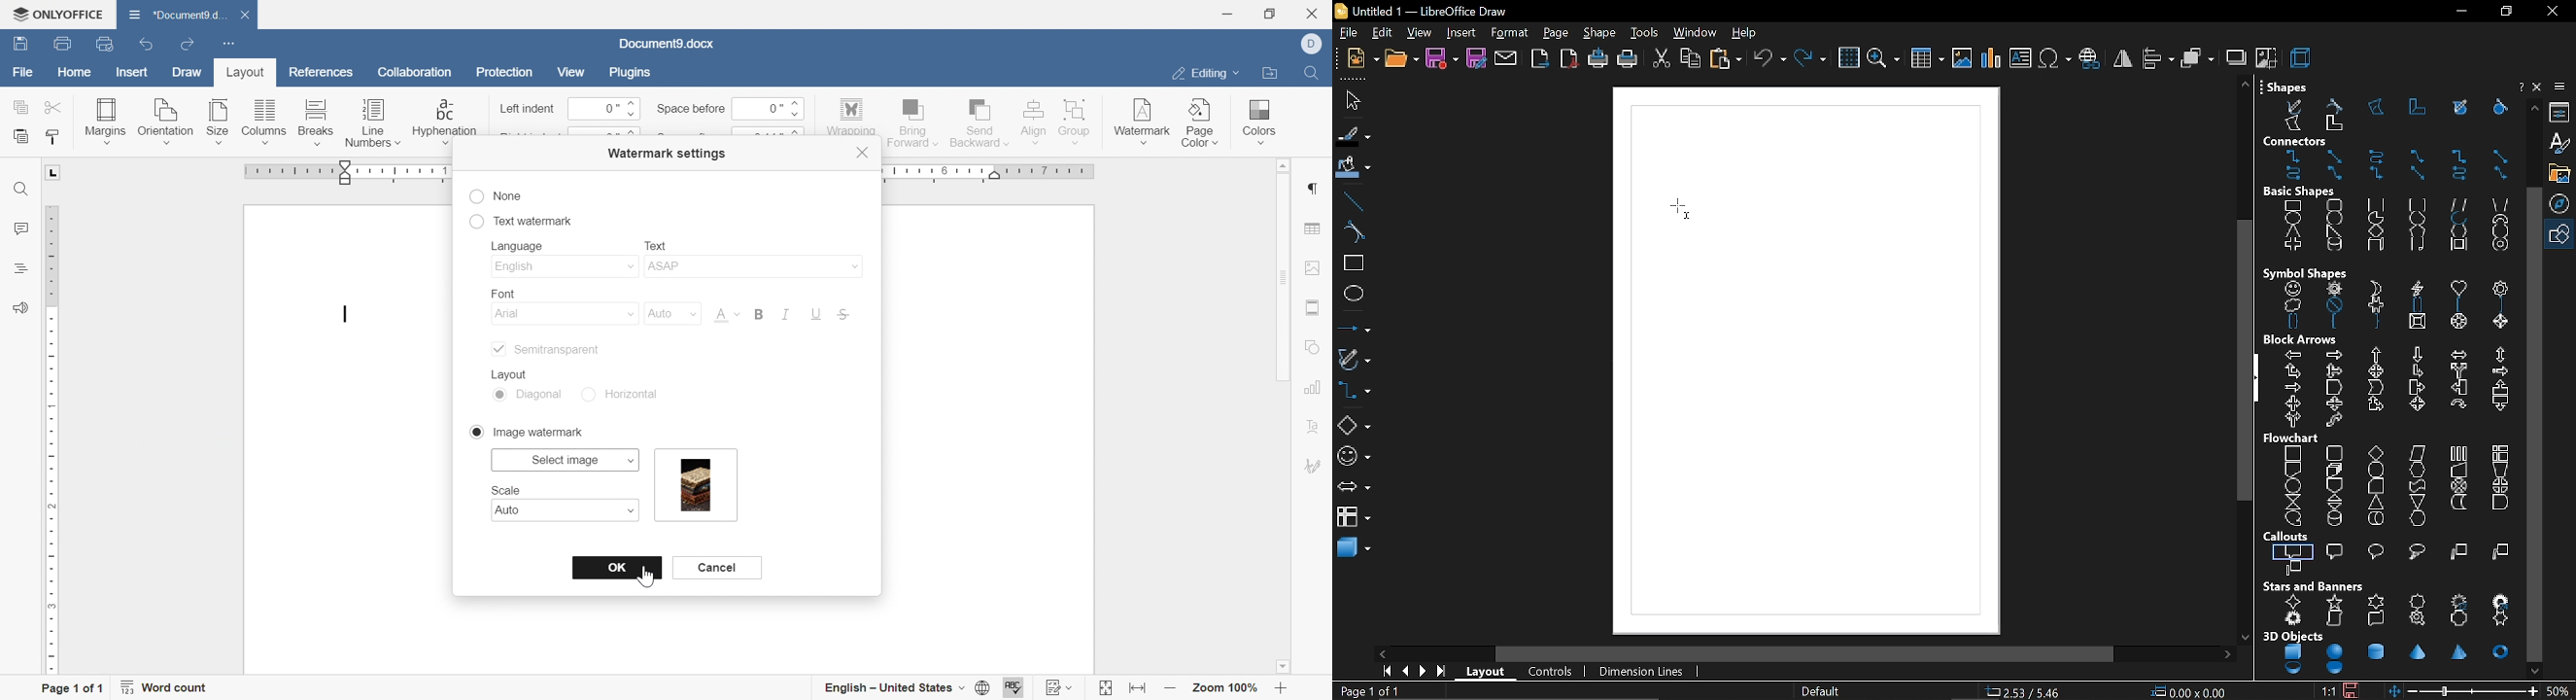 This screenshot has width=2576, height=700. Describe the element at coordinates (2291, 388) in the screenshot. I see `notched right arrow` at that location.